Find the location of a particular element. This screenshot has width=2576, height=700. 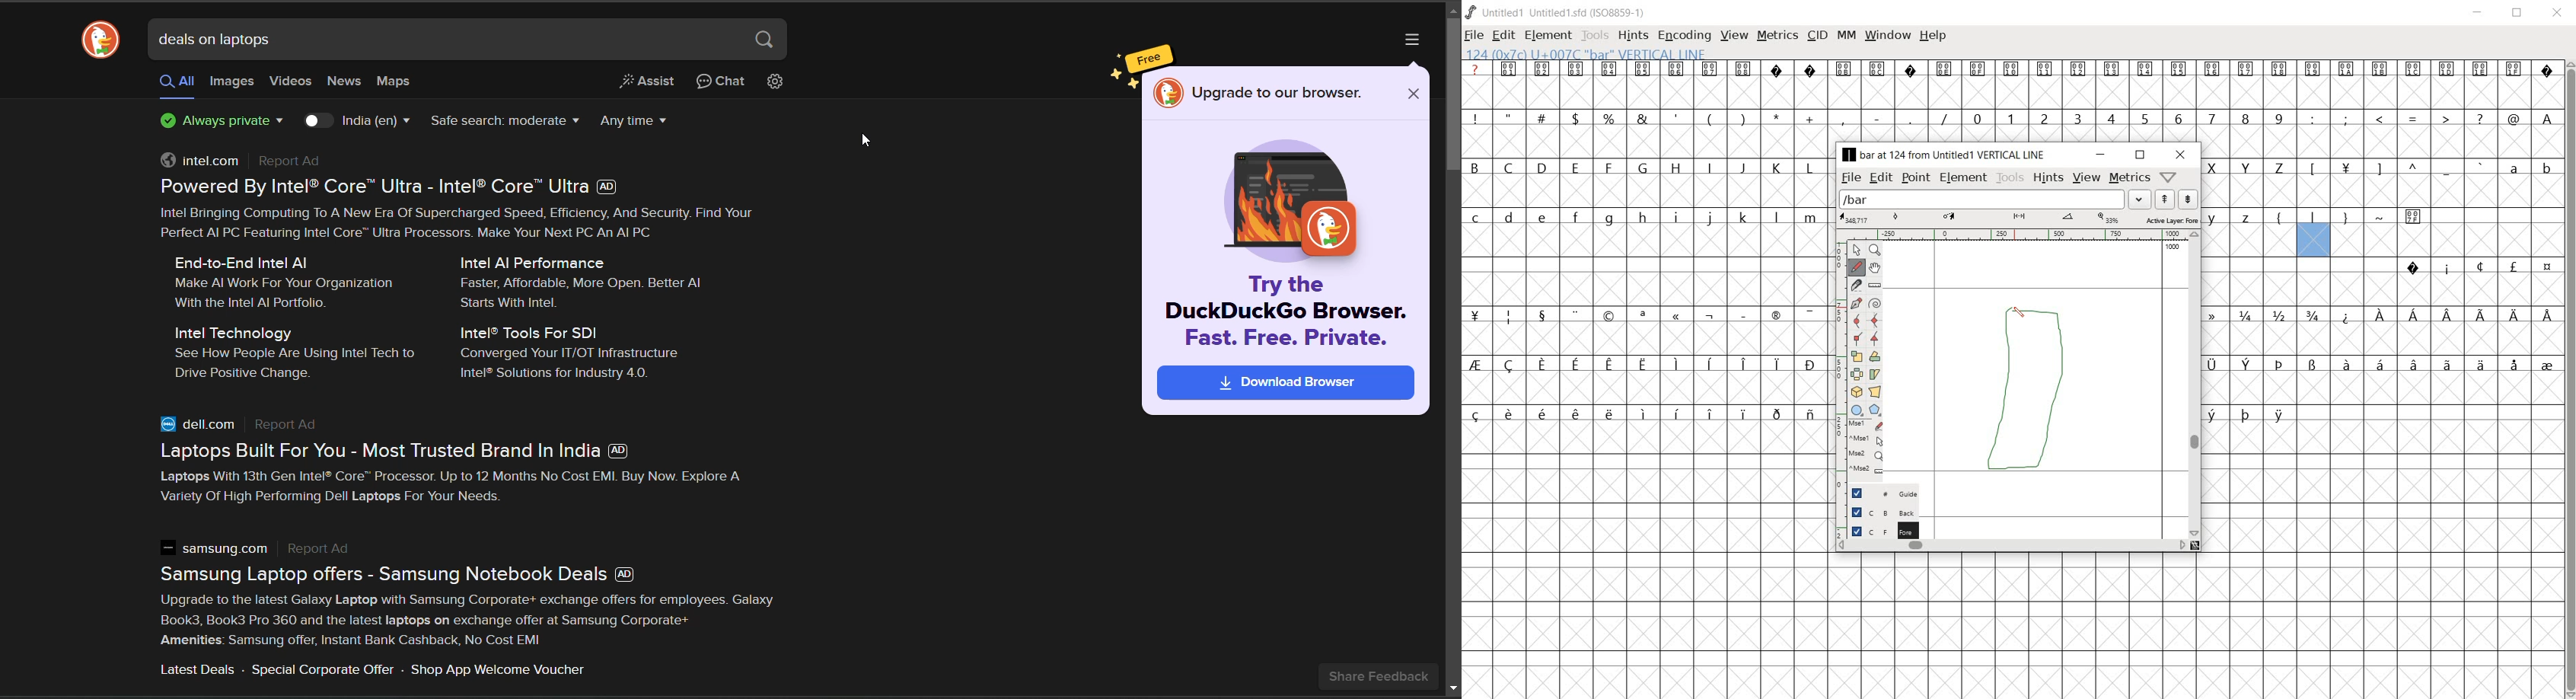

letters and symbols is located at coordinates (2321, 217).